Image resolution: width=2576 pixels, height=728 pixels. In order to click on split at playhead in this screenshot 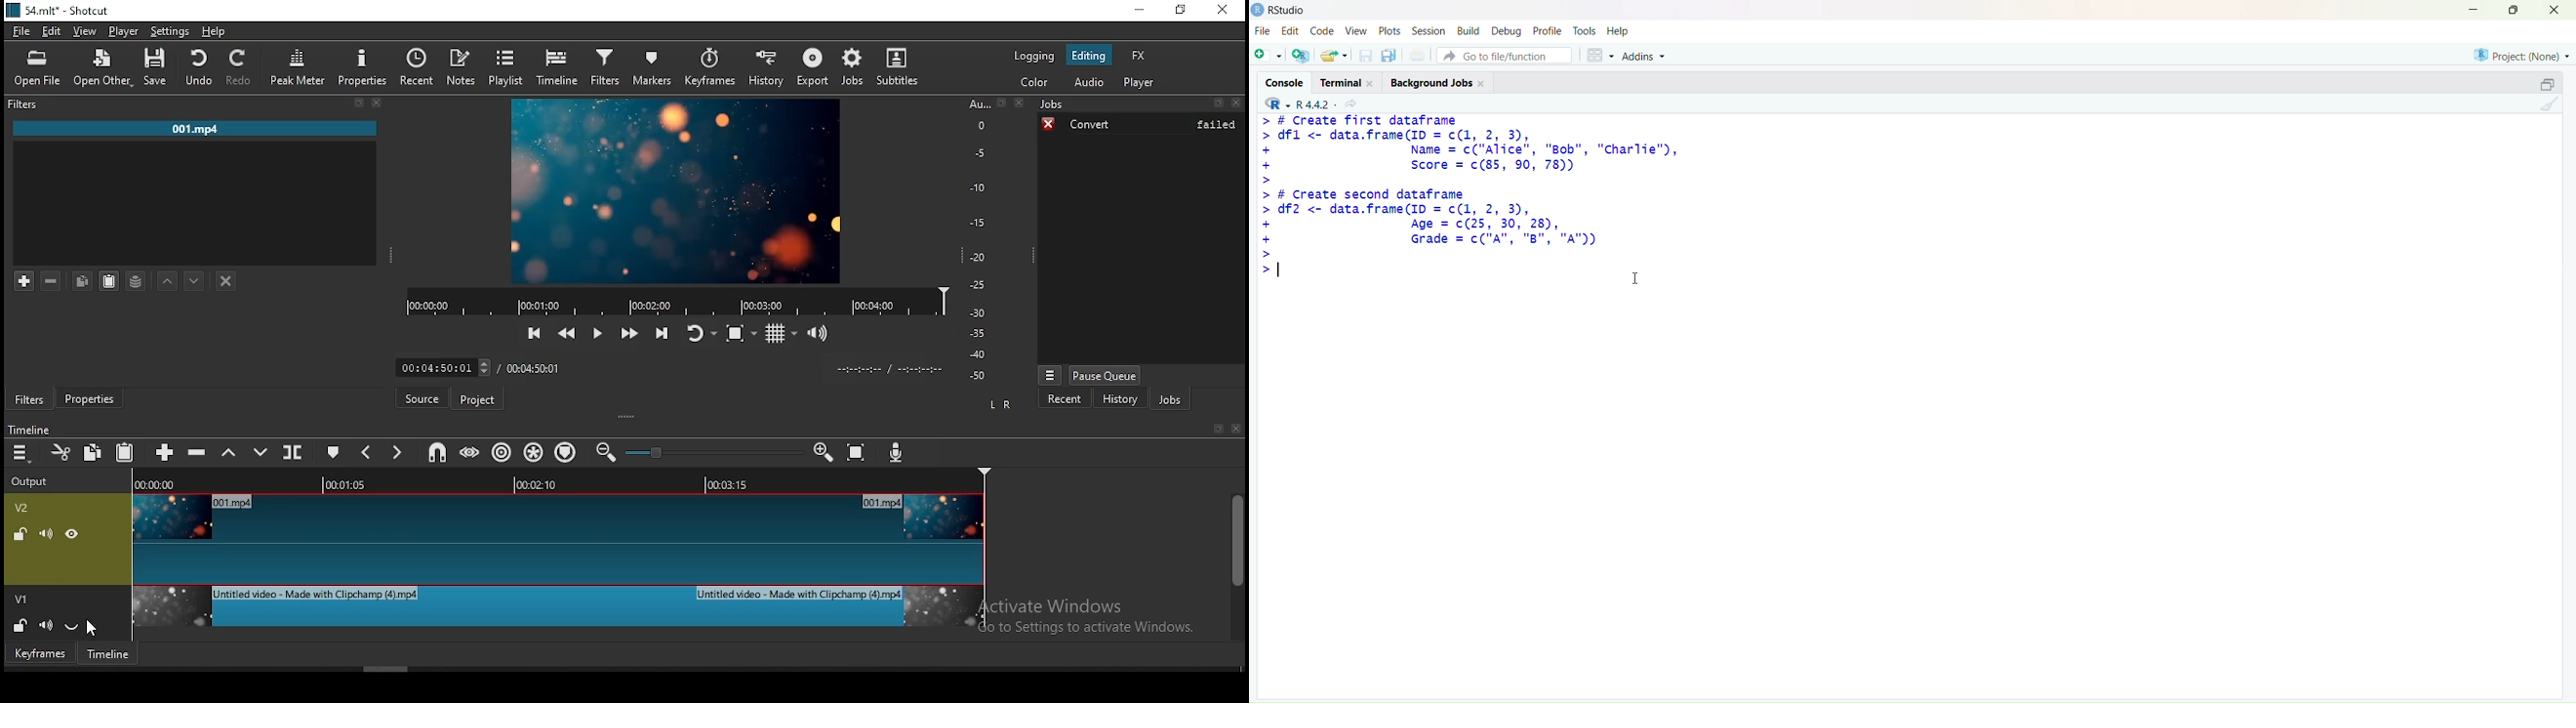, I will do `click(294, 451)`.